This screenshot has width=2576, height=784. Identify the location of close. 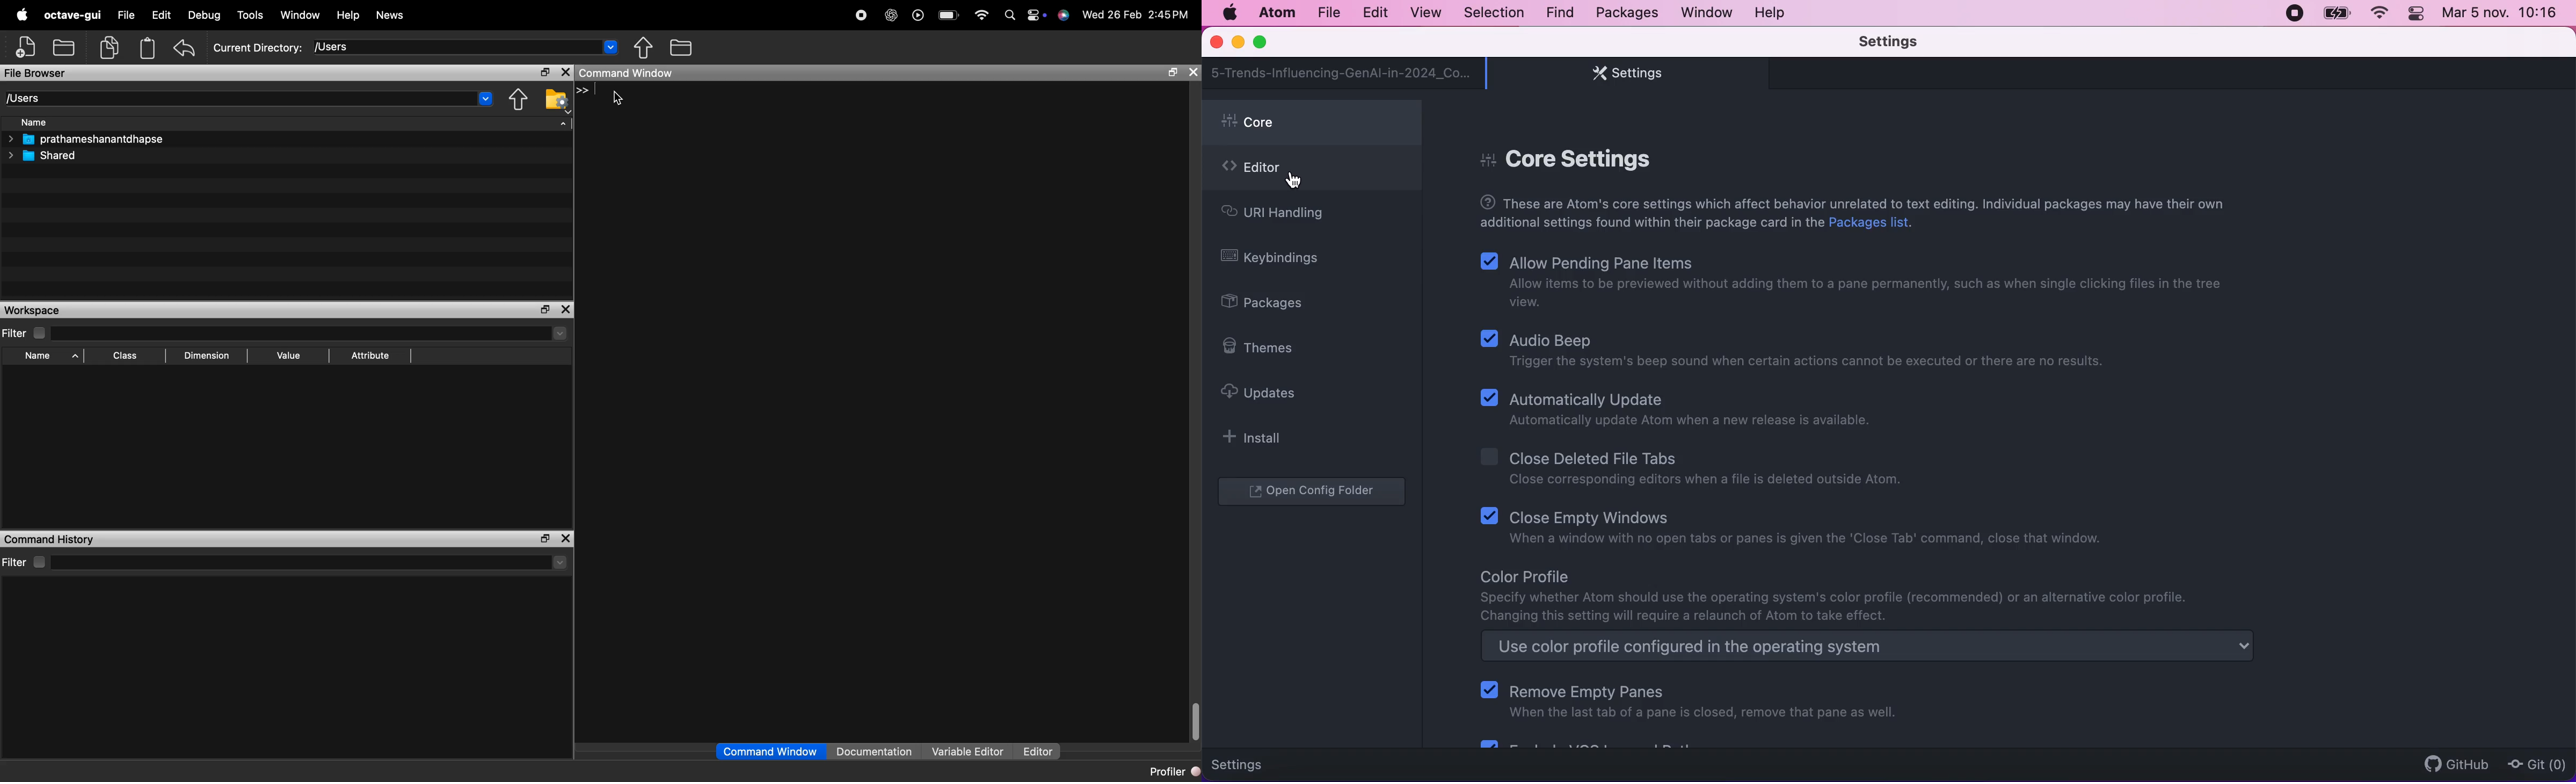
(567, 537).